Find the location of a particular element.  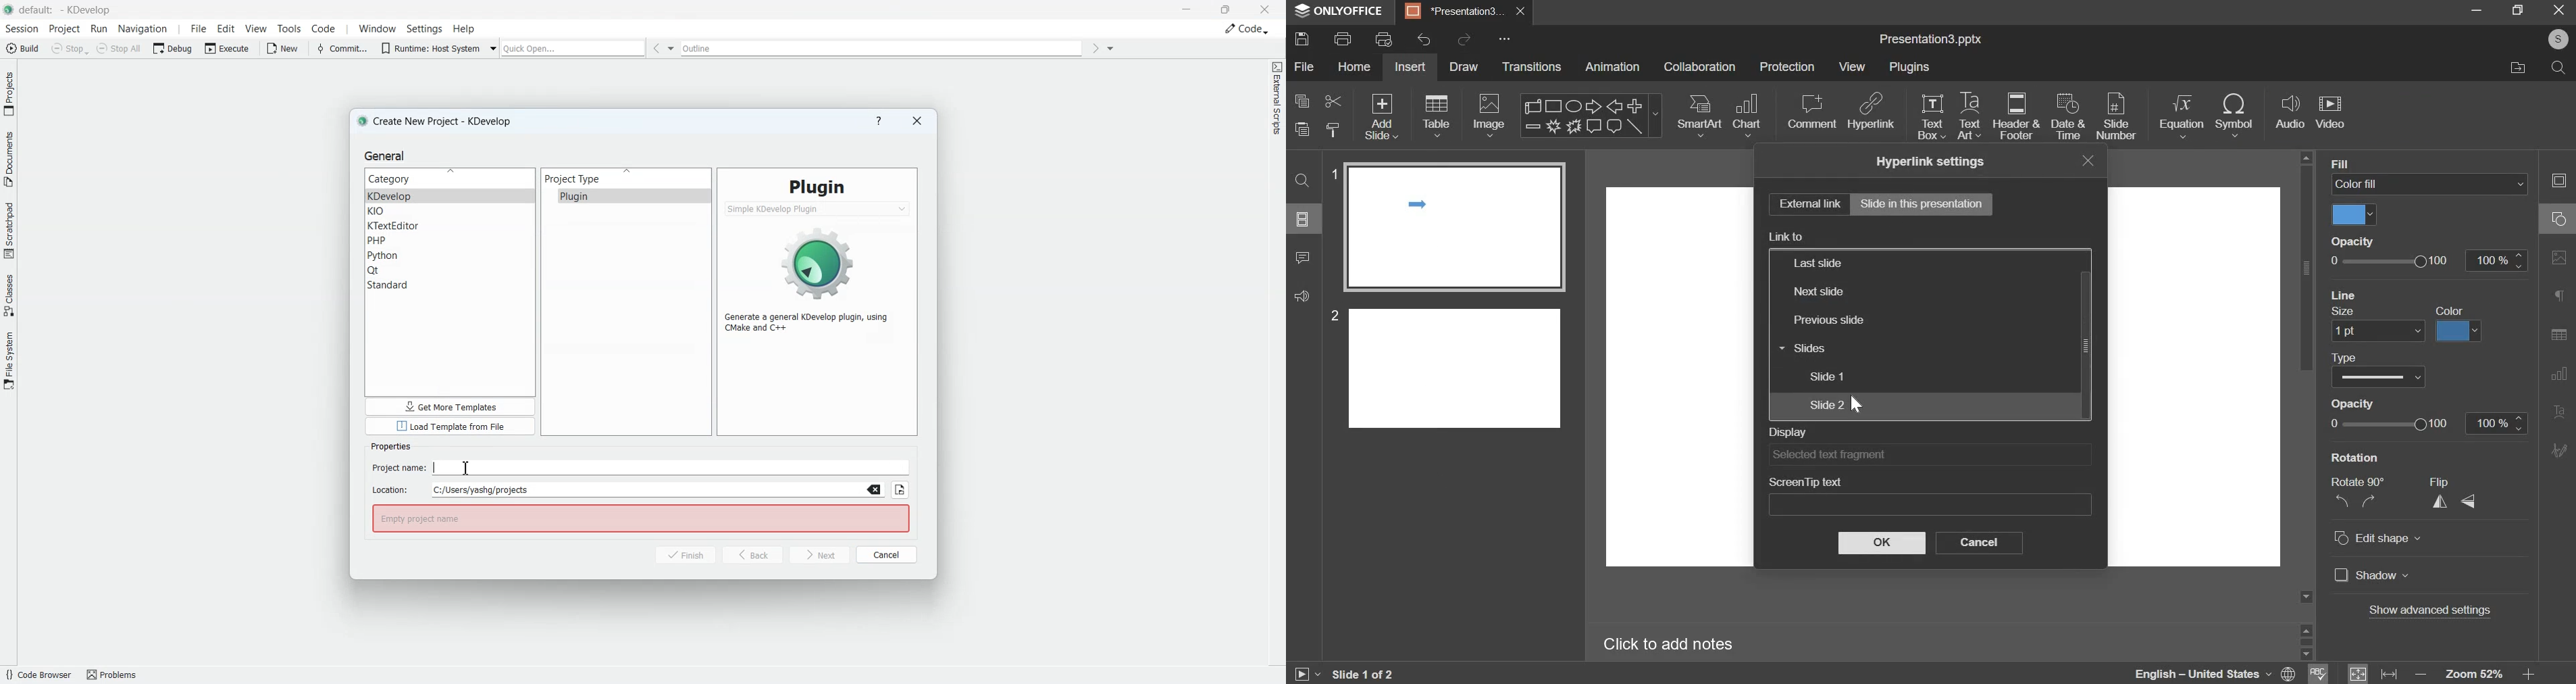

copy is located at coordinates (1302, 101).